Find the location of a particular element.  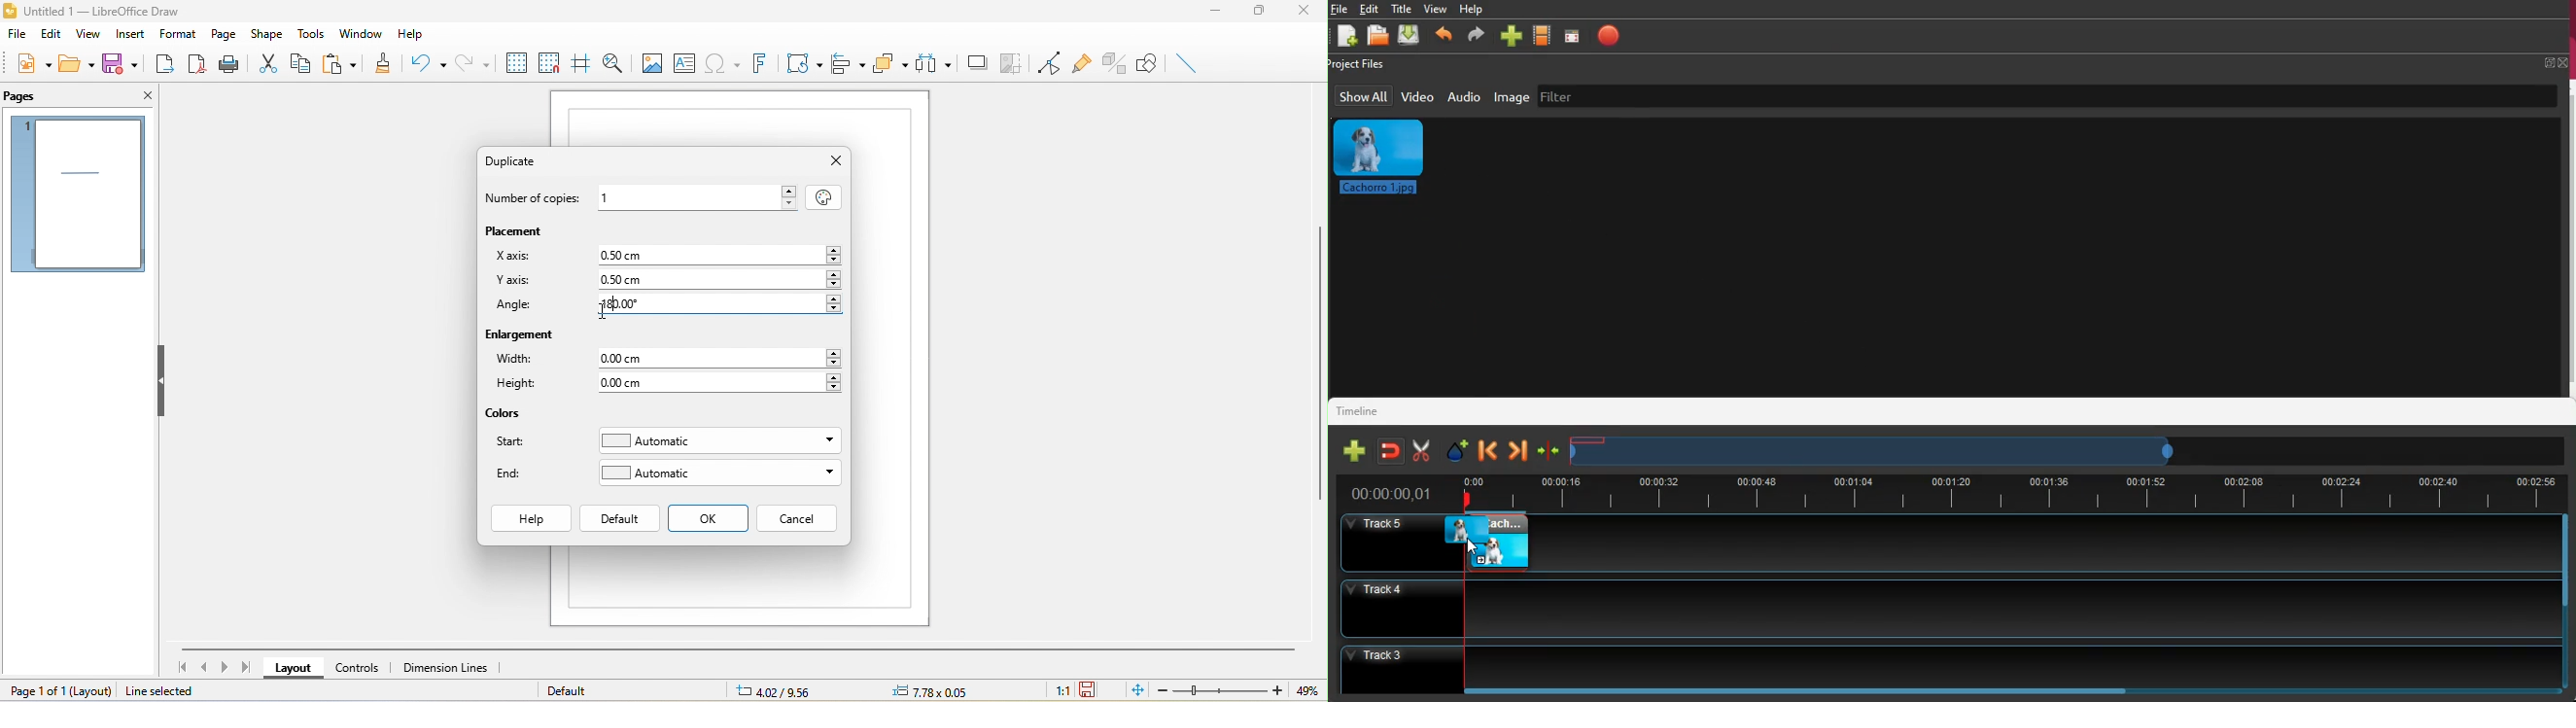

angle is located at coordinates (516, 307).